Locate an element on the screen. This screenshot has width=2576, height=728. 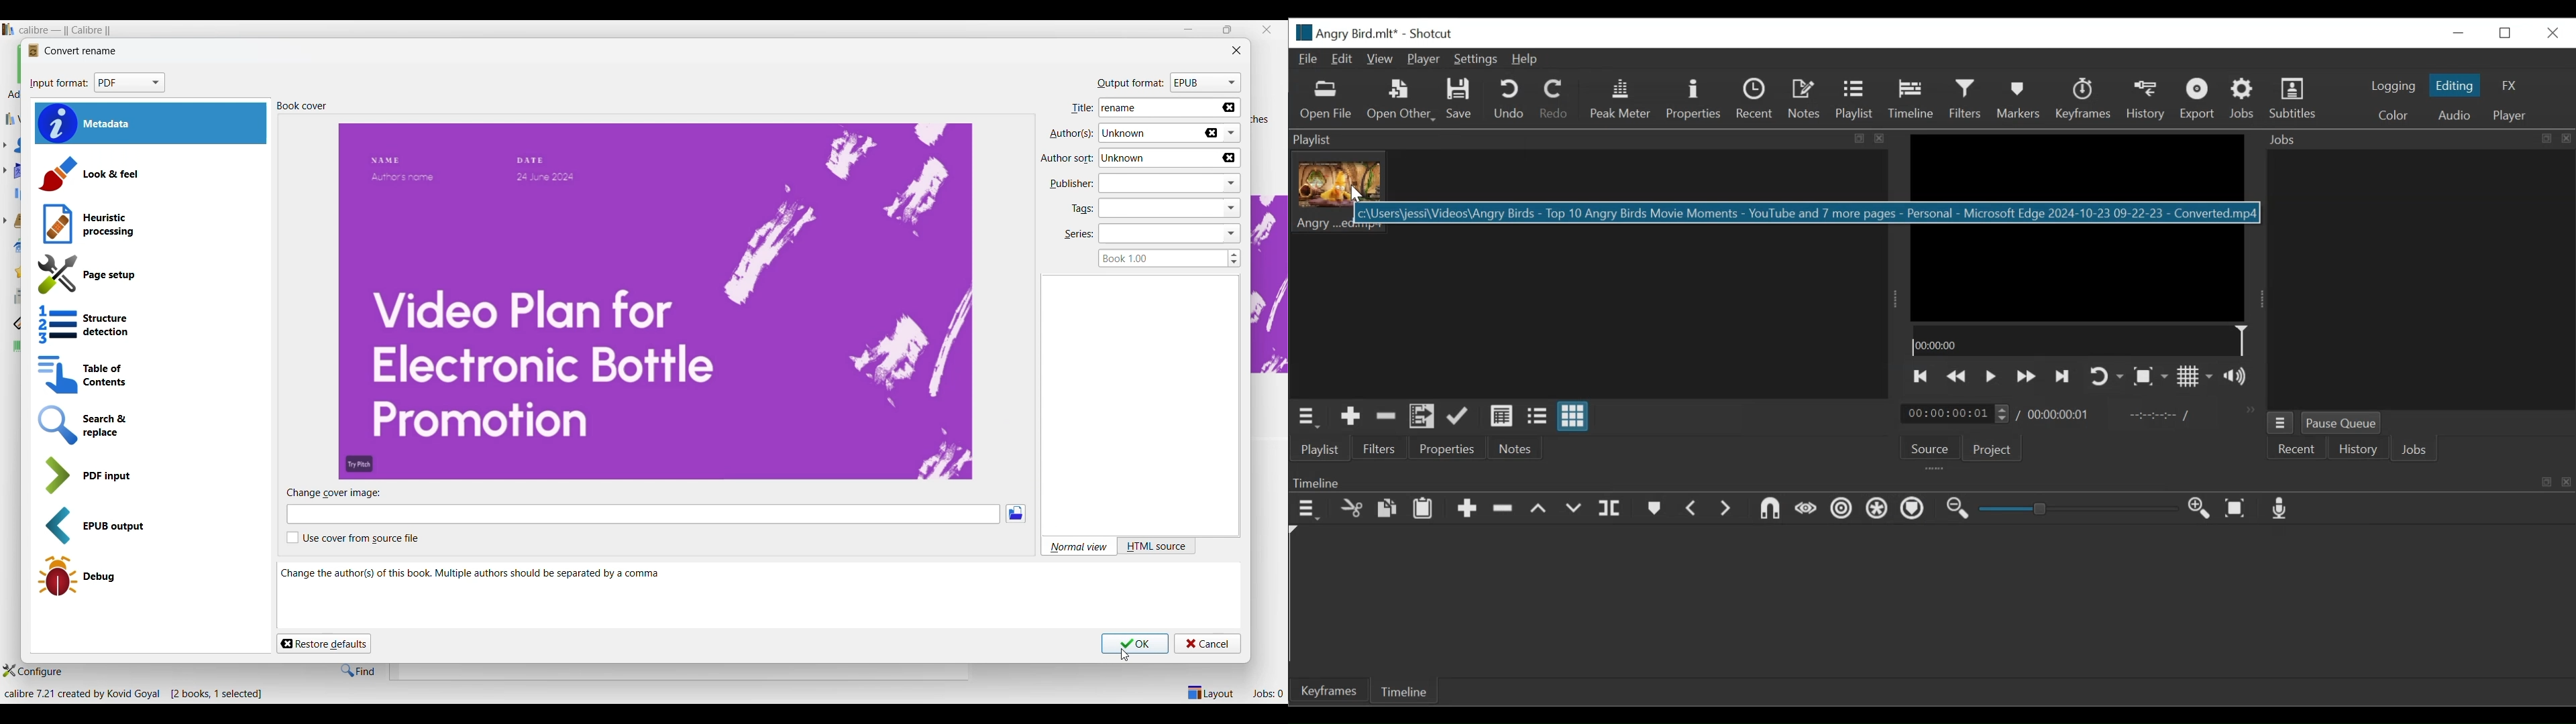
Close interface is located at coordinates (1267, 29).